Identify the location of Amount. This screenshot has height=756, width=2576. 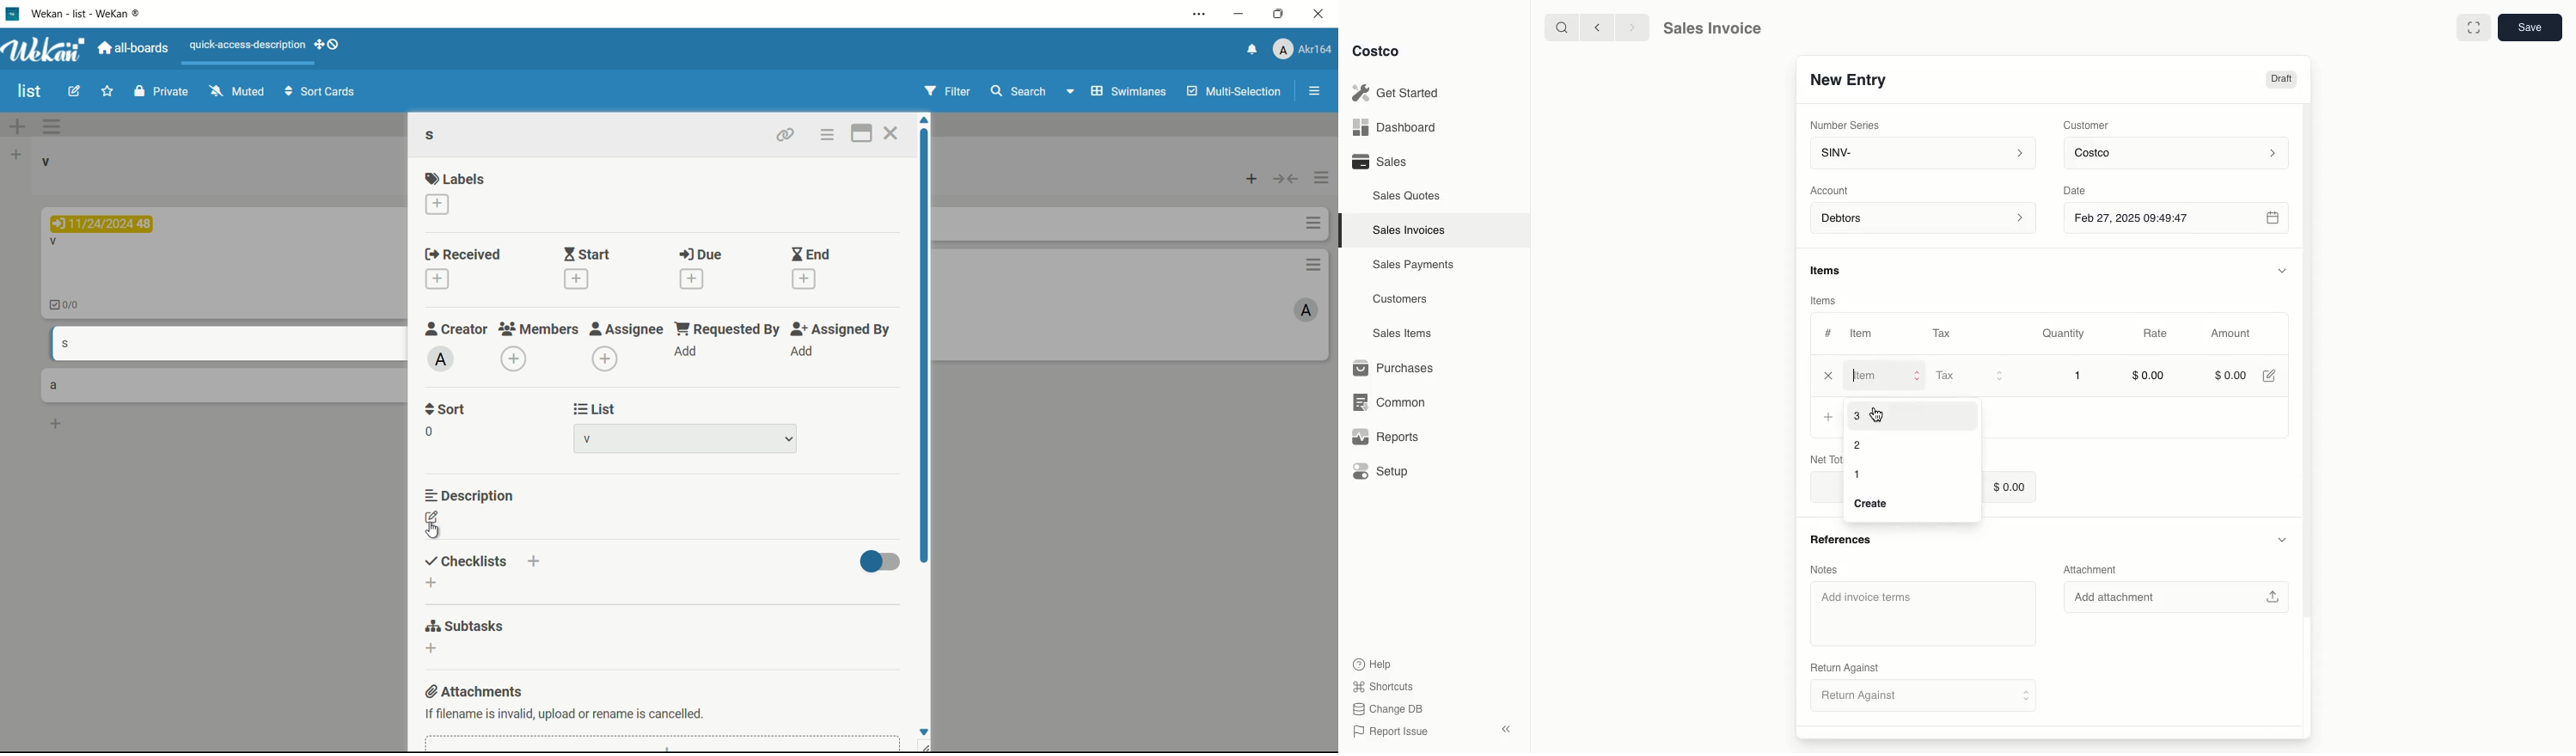
(2229, 334).